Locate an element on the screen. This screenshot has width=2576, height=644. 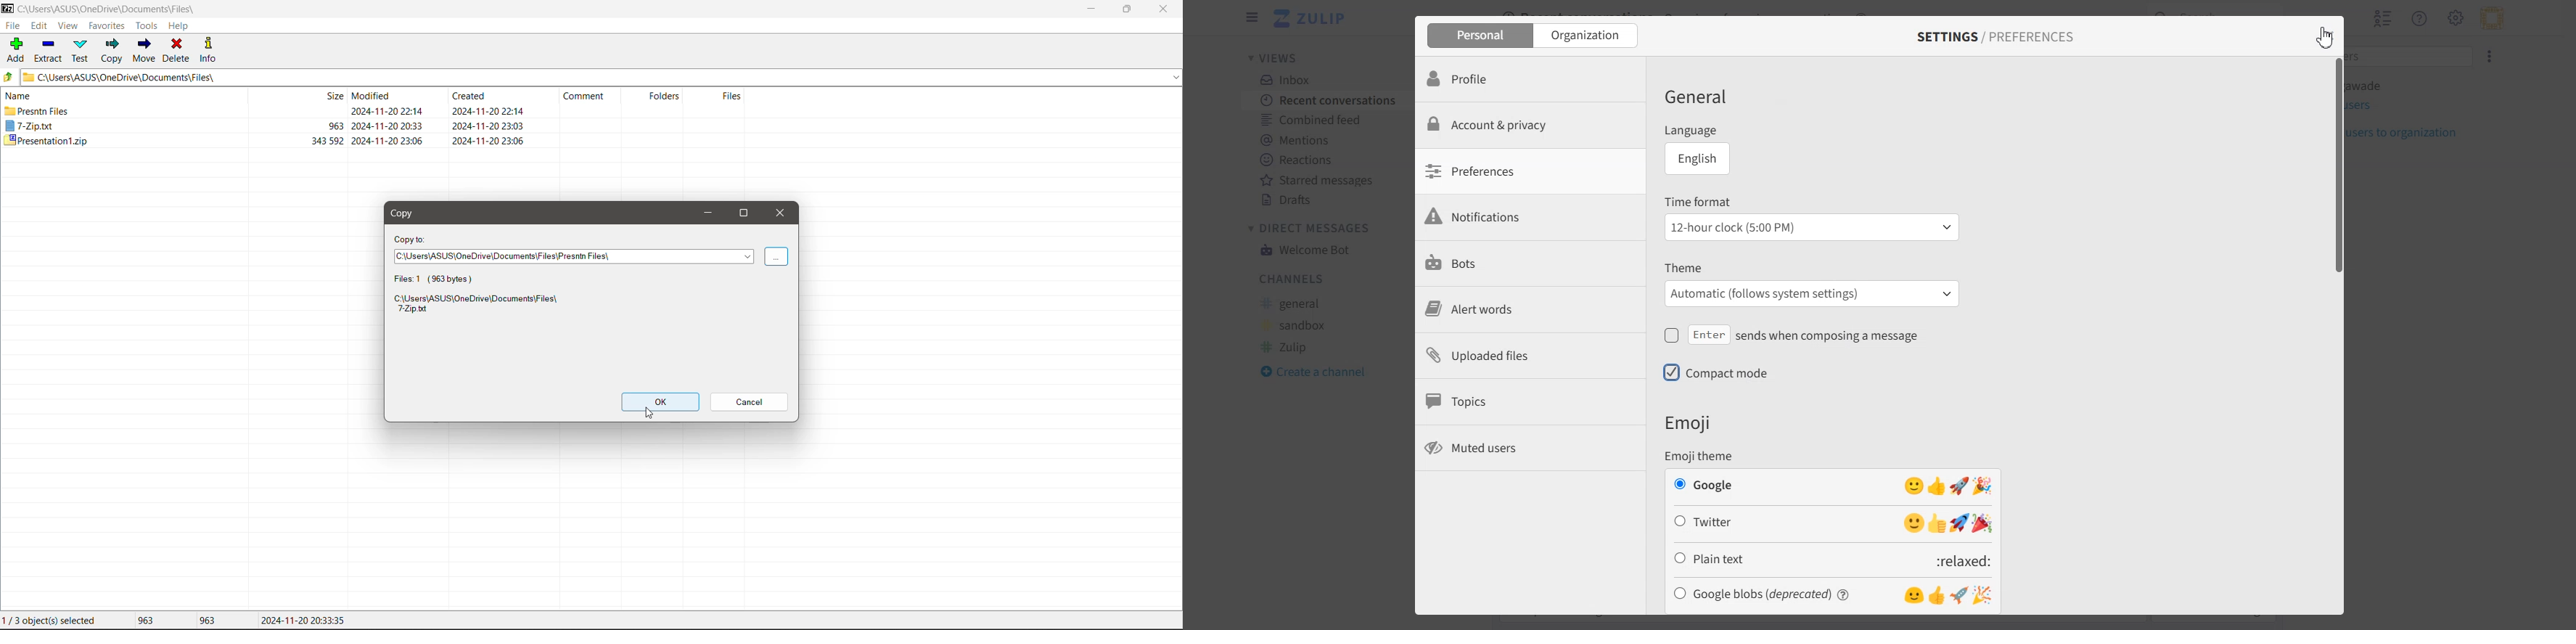
7.zip.txt is located at coordinates (30, 126).